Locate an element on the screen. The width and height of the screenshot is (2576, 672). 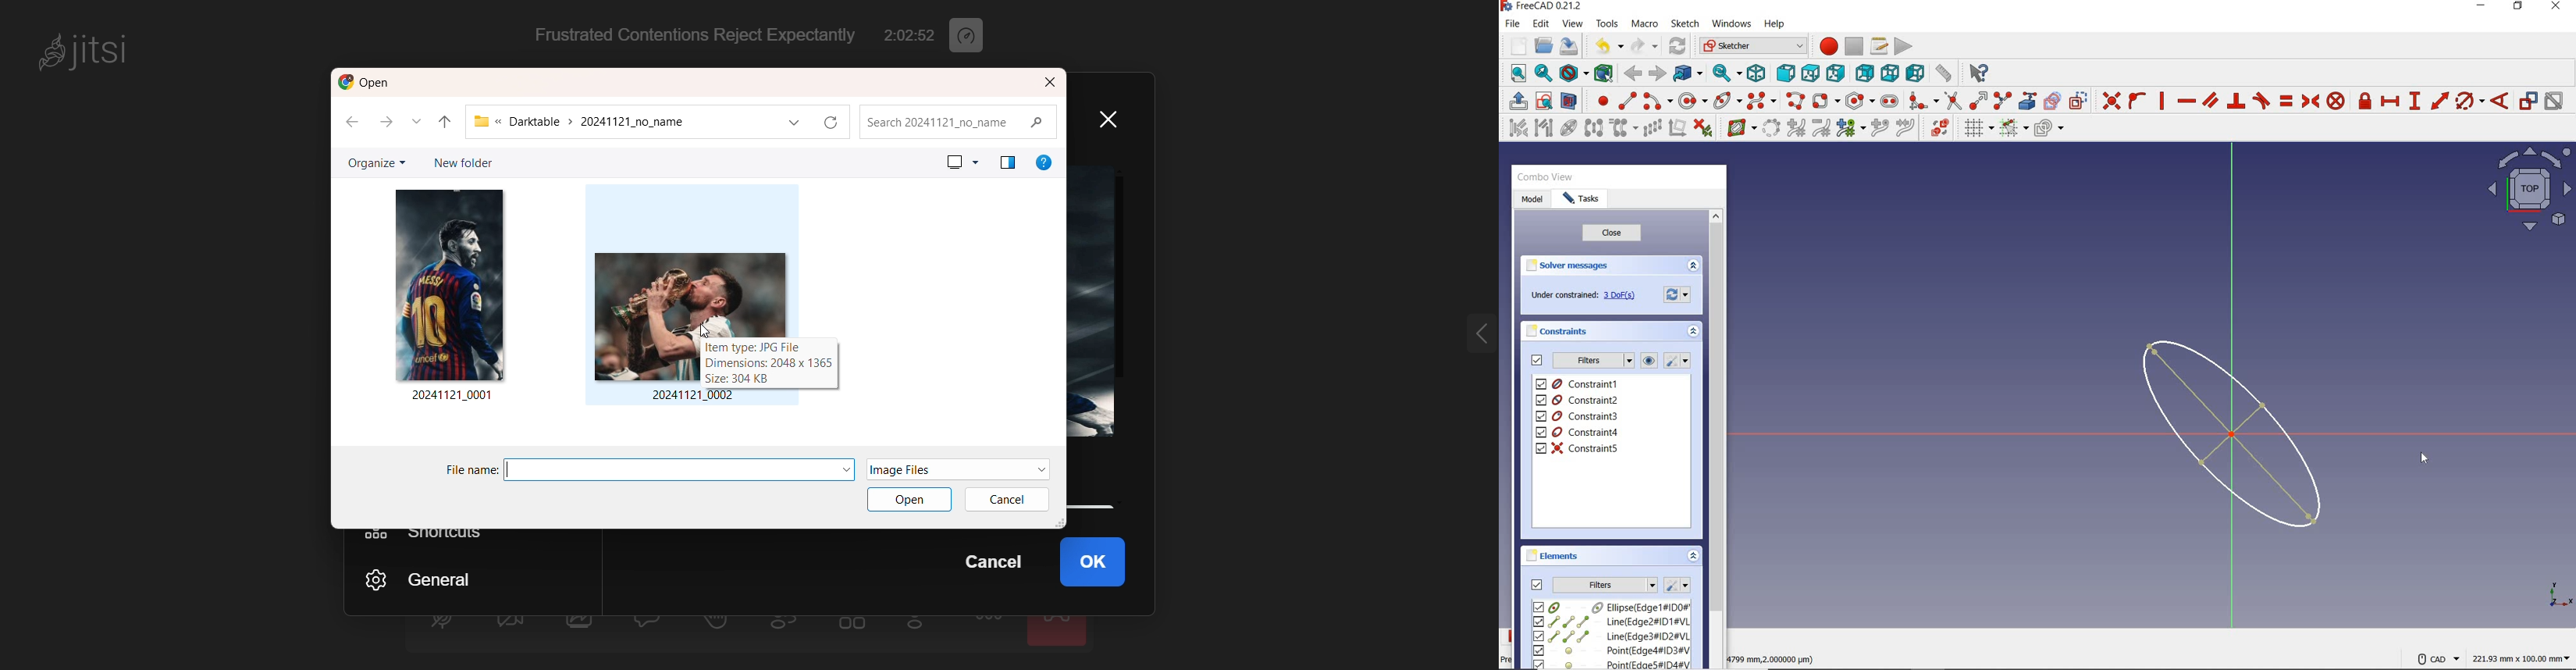
create B-Spline is located at coordinates (1761, 100).